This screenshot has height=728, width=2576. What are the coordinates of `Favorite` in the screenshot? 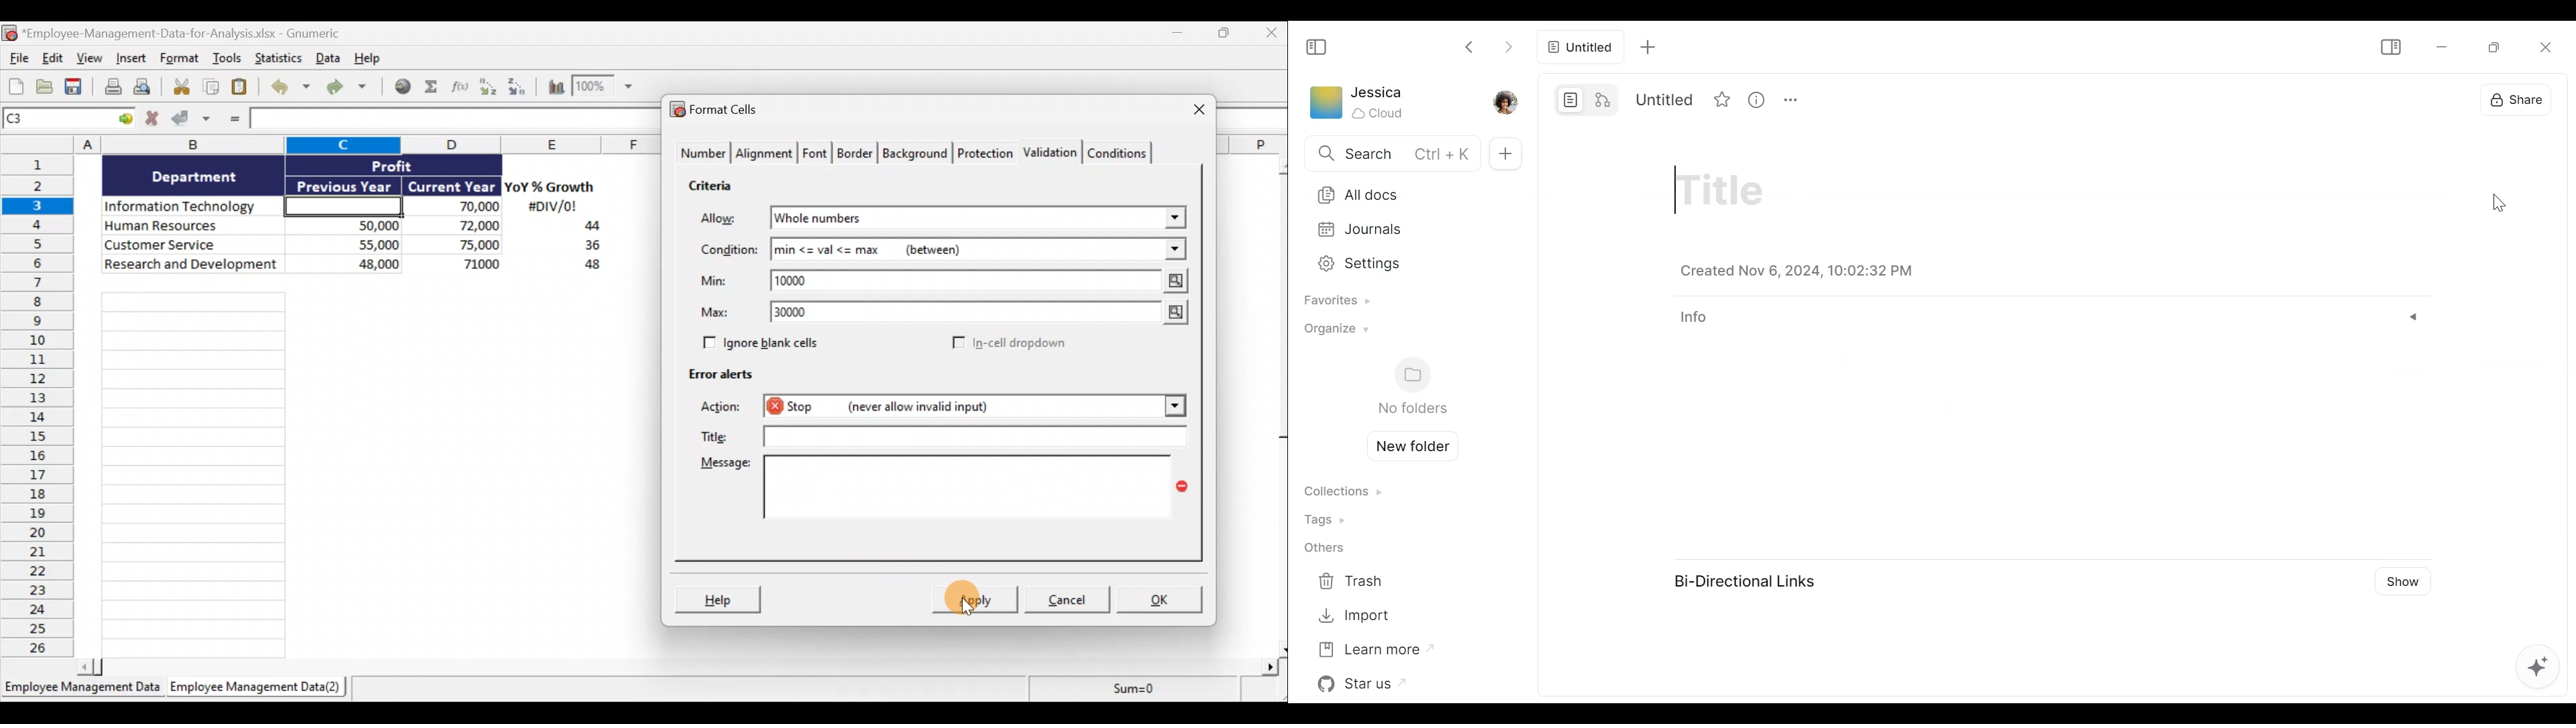 It's located at (1721, 99).